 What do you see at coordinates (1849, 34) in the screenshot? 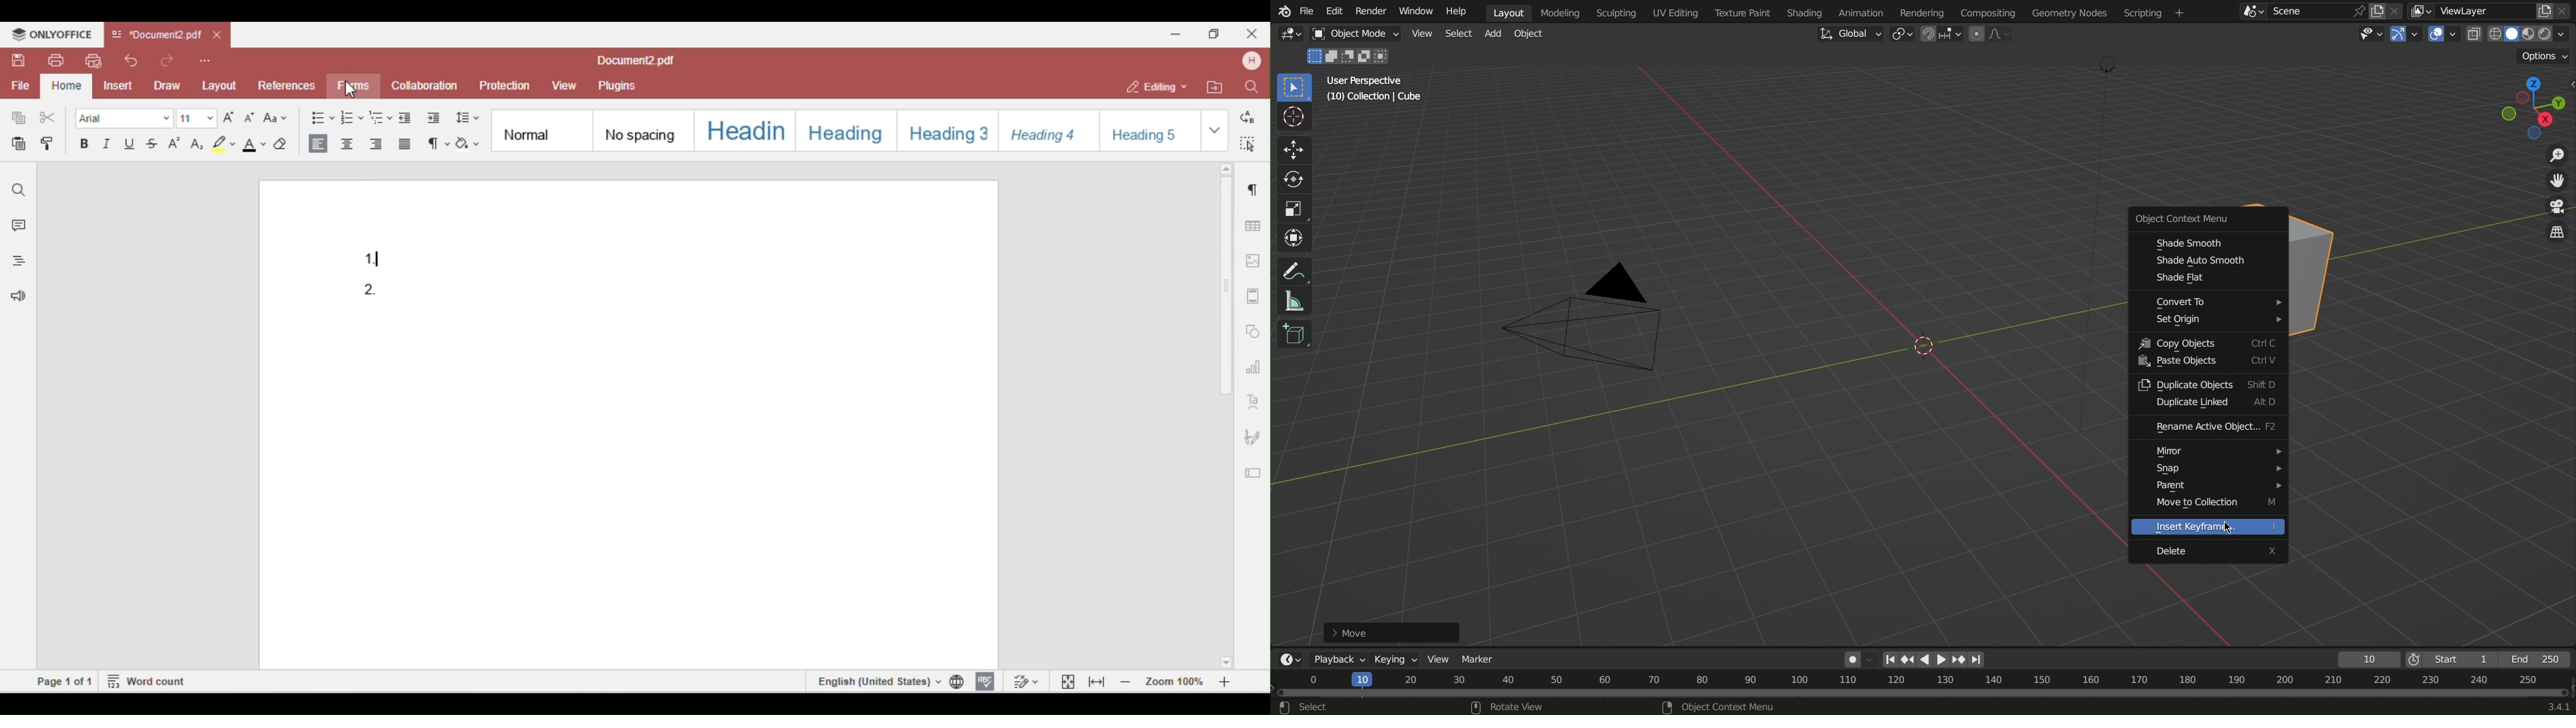
I see `Global` at bounding box center [1849, 34].